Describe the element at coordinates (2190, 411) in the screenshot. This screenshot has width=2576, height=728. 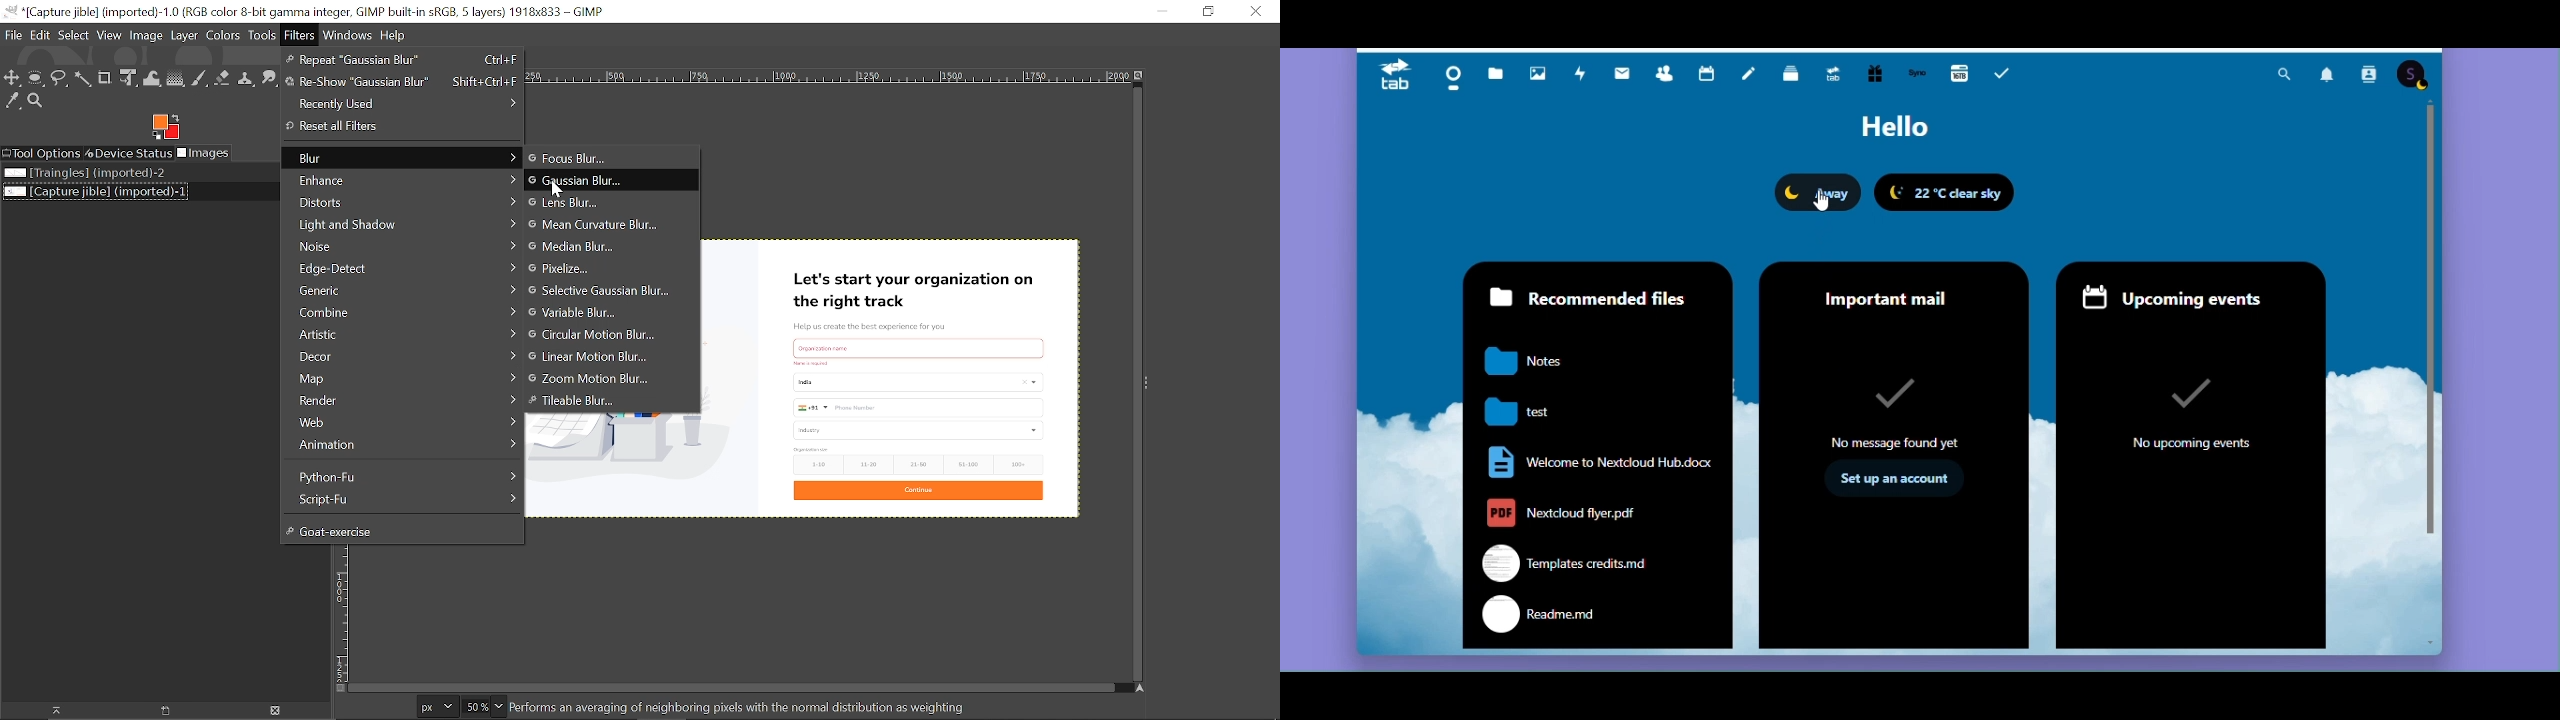
I see `no upcoming events` at that location.